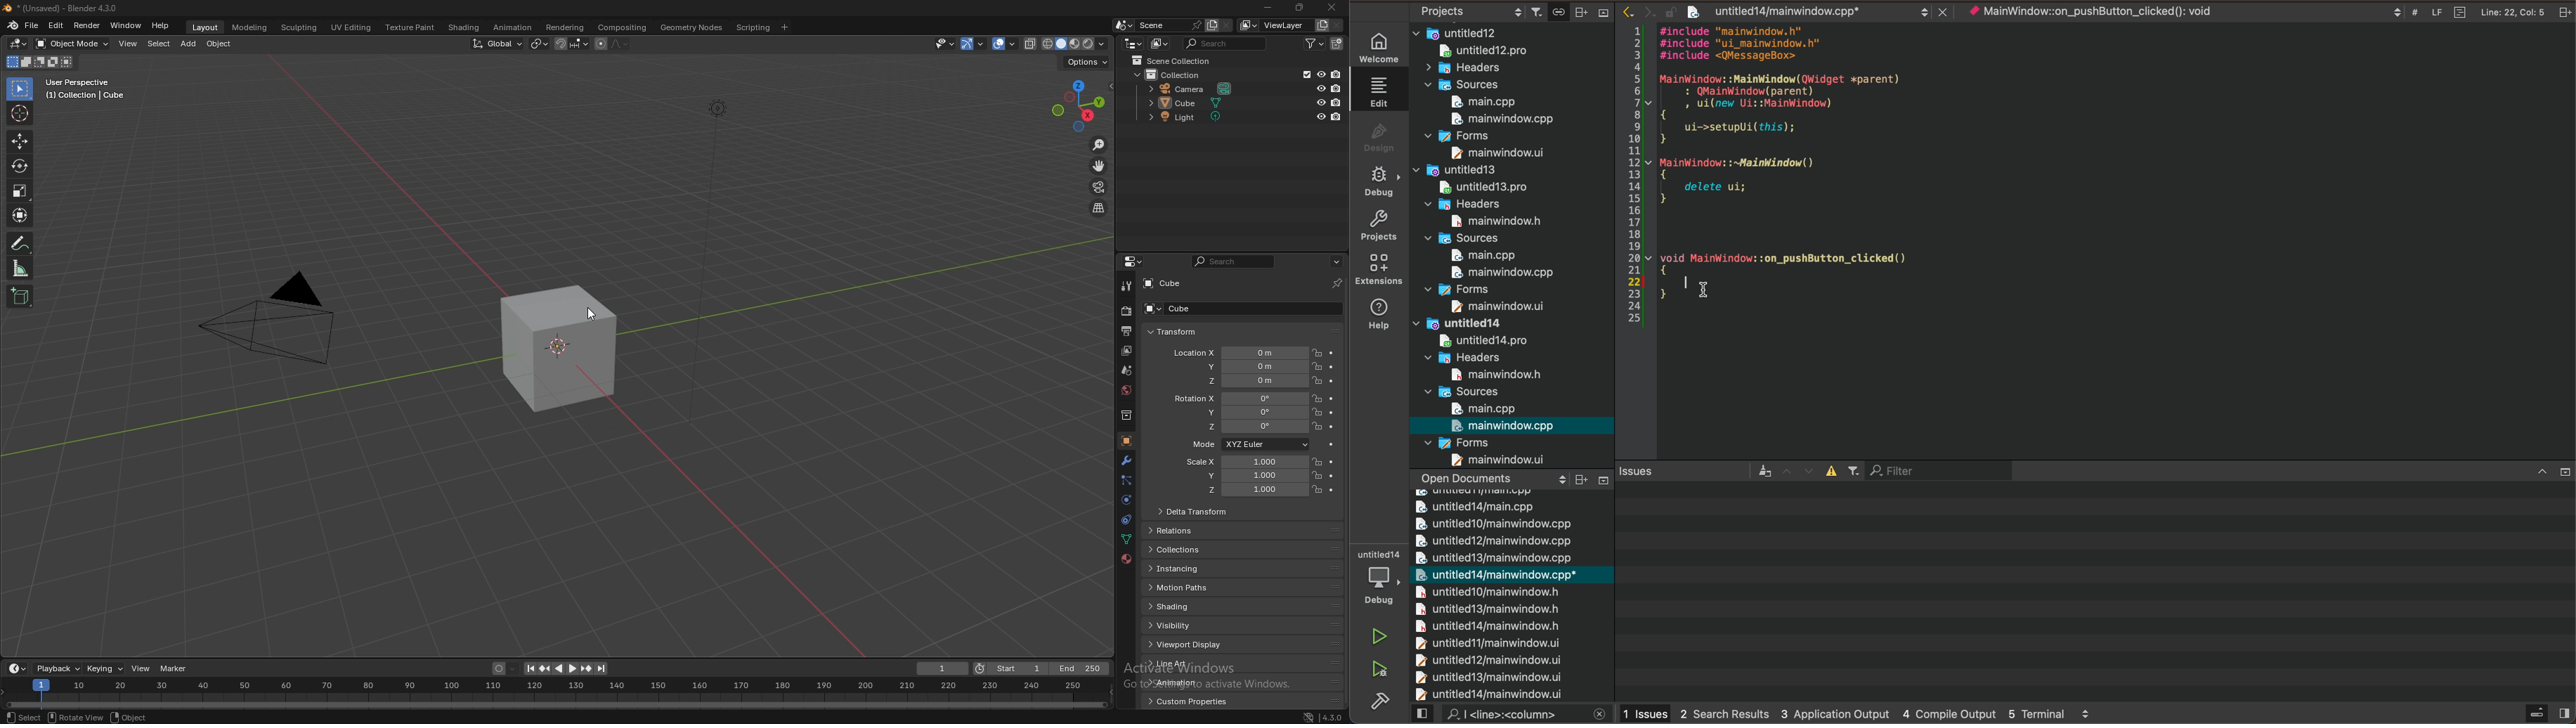  Describe the element at coordinates (561, 350) in the screenshot. I see `cube` at that location.